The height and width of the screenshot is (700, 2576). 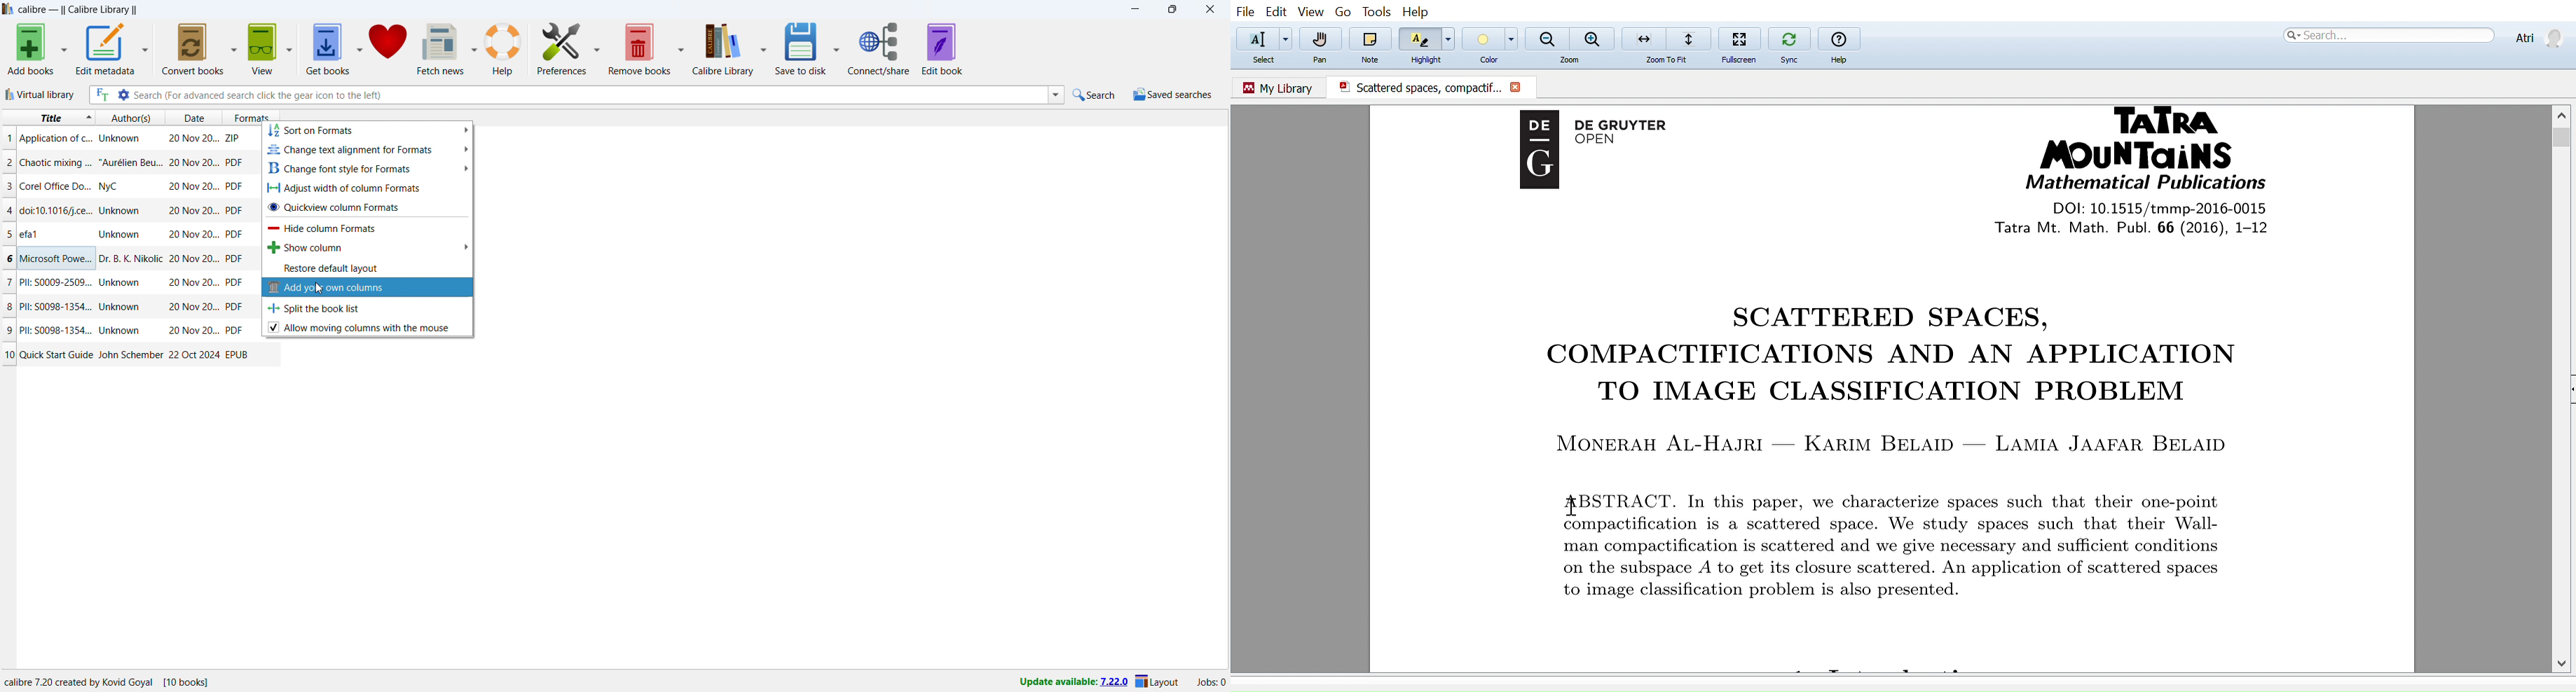 What do you see at coordinates (367, 227) in the screenshot?
I see `hide column formats` at bounding box center [367, 227].